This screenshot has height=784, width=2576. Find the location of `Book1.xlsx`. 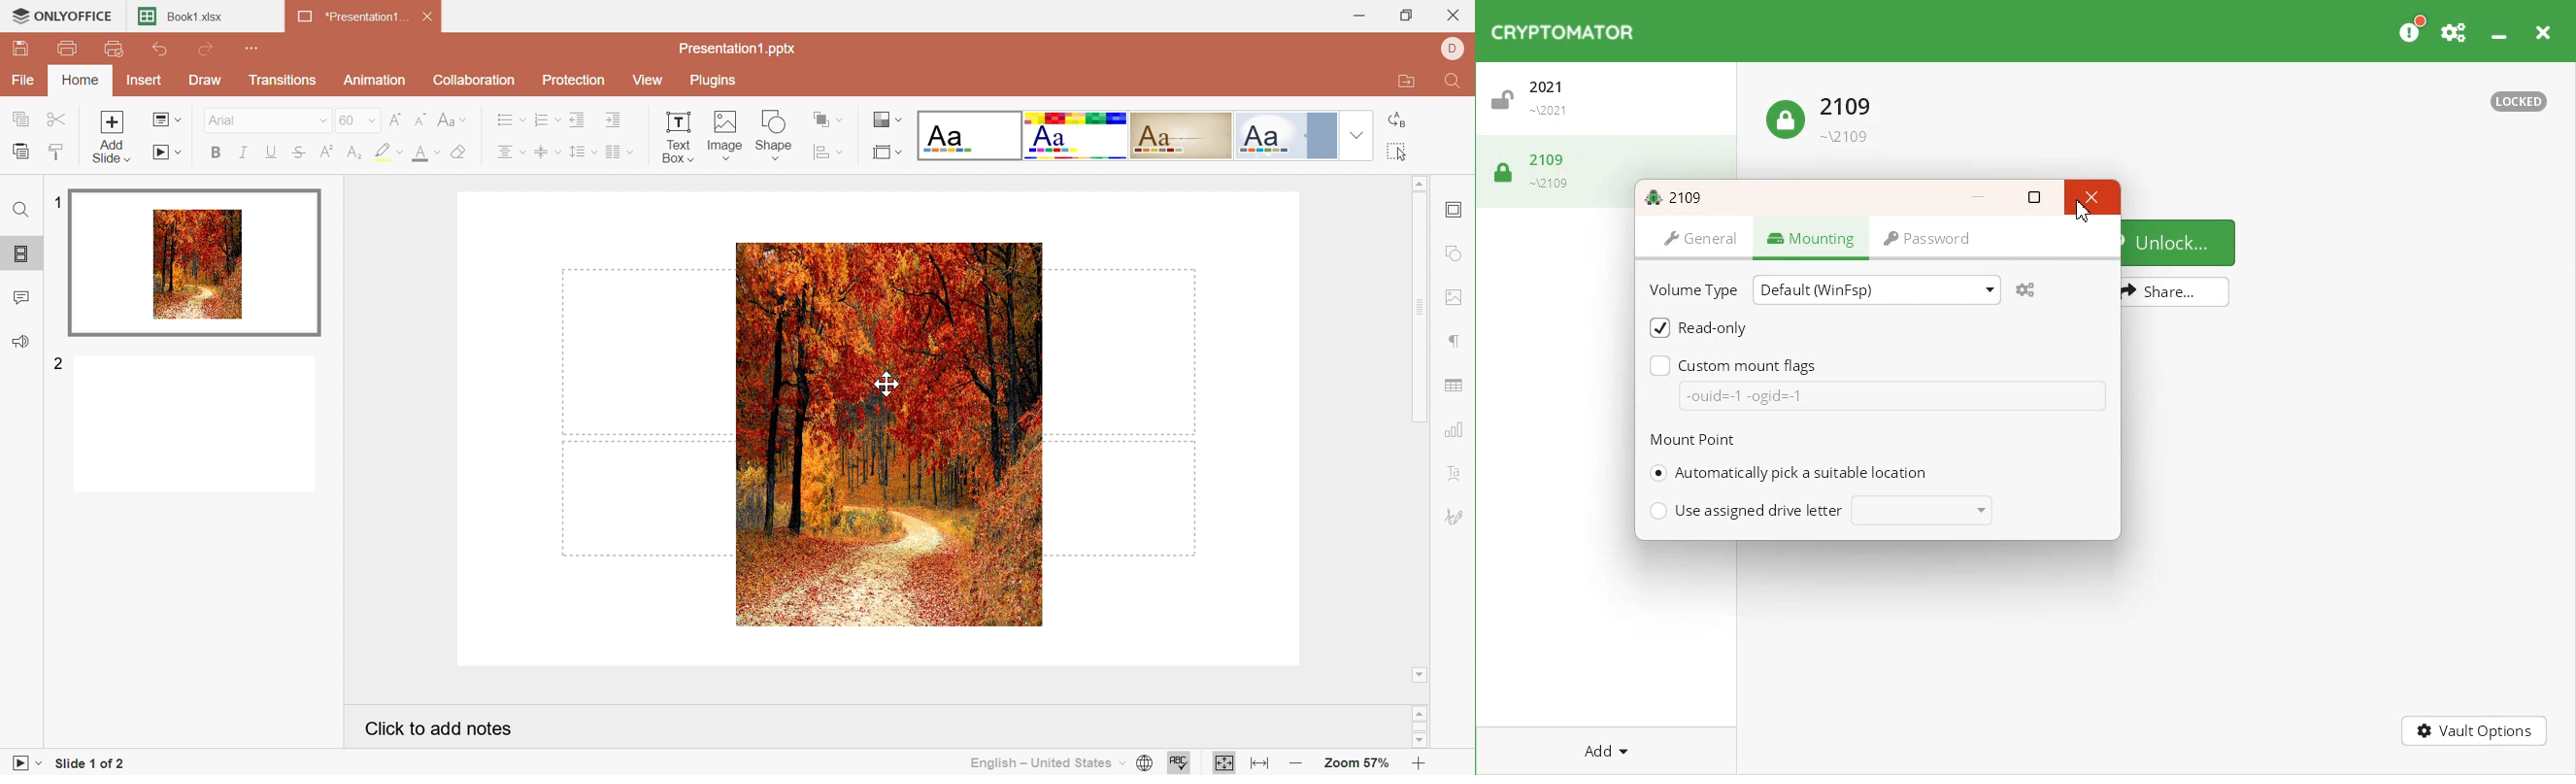

Book1.xlsx is located at coordinates (186, 17).